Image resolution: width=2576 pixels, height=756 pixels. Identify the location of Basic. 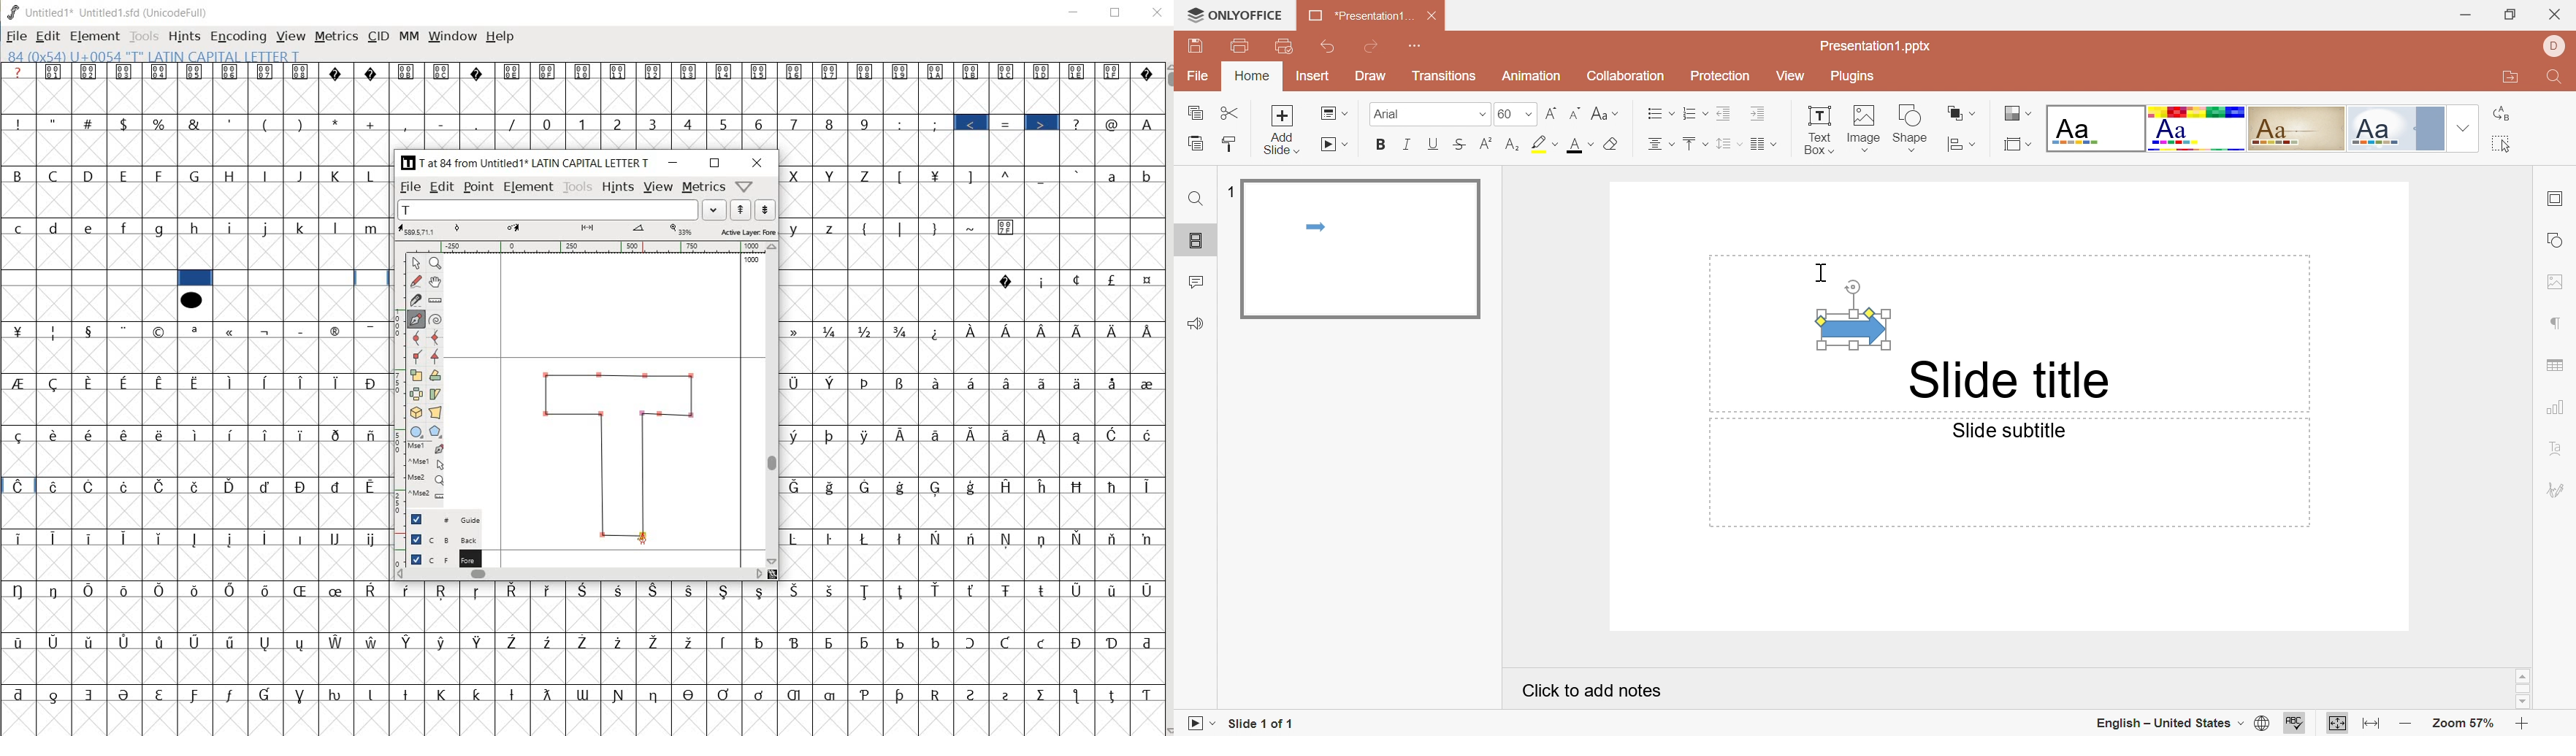
(2198, 131).